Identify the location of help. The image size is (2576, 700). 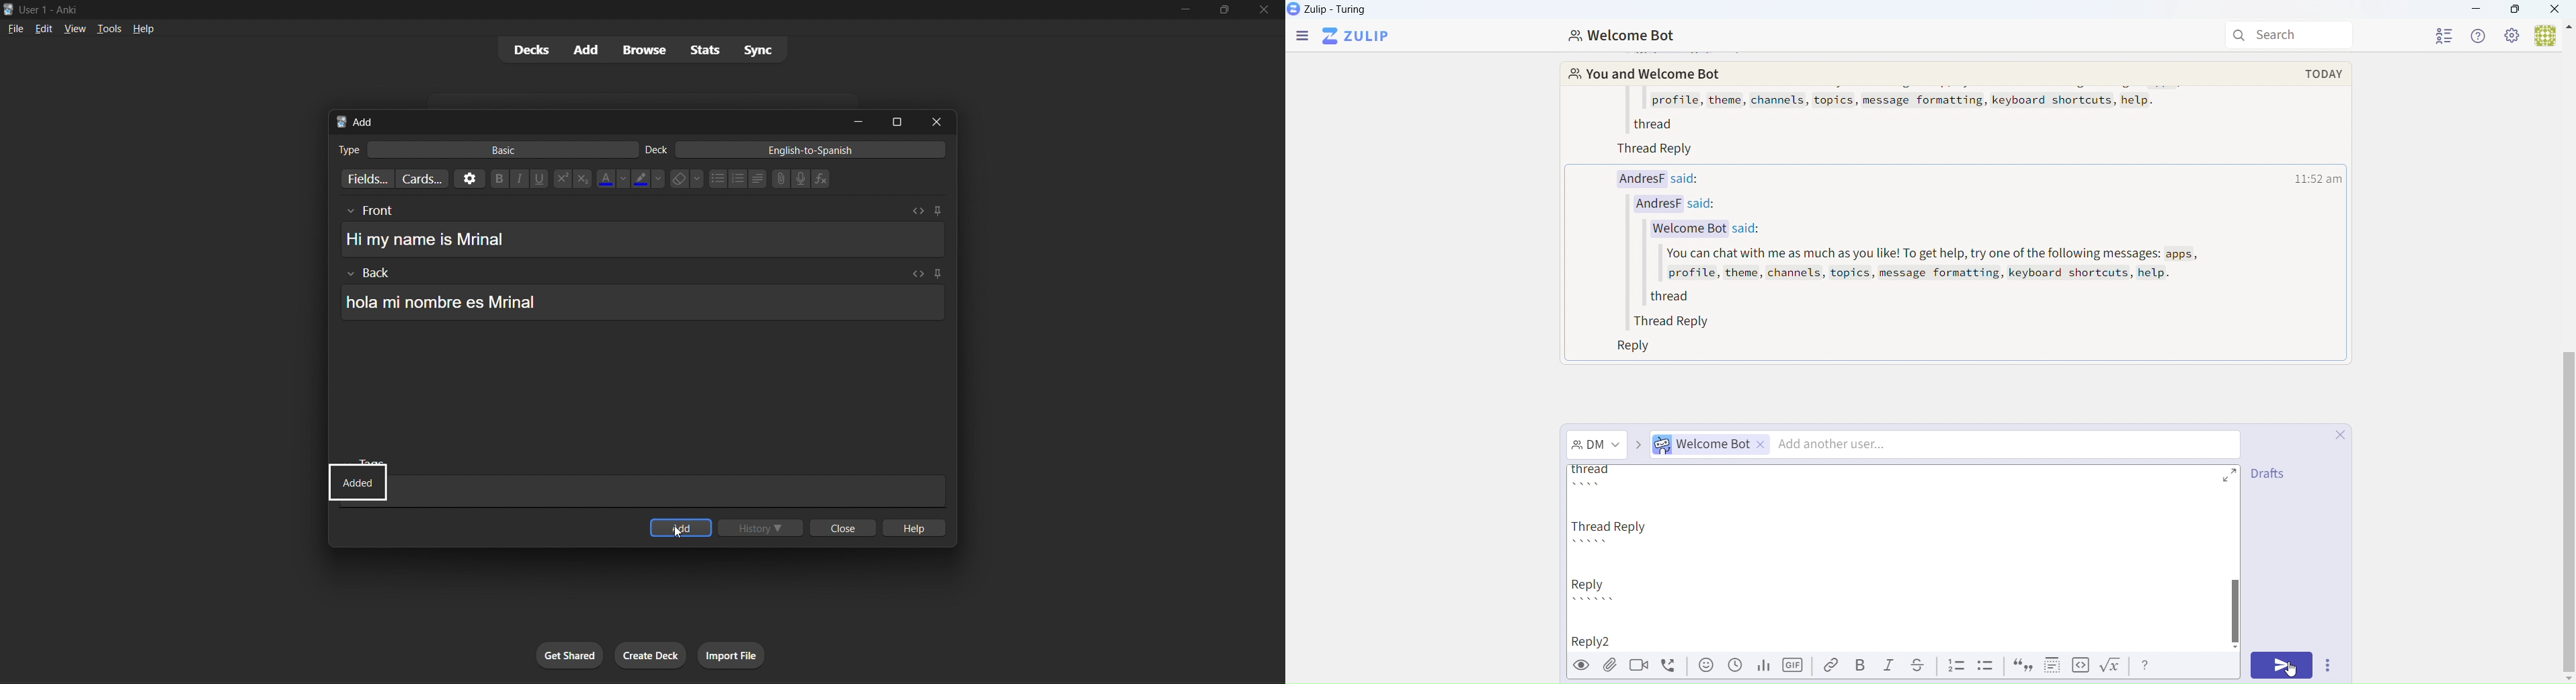
(915, 525).